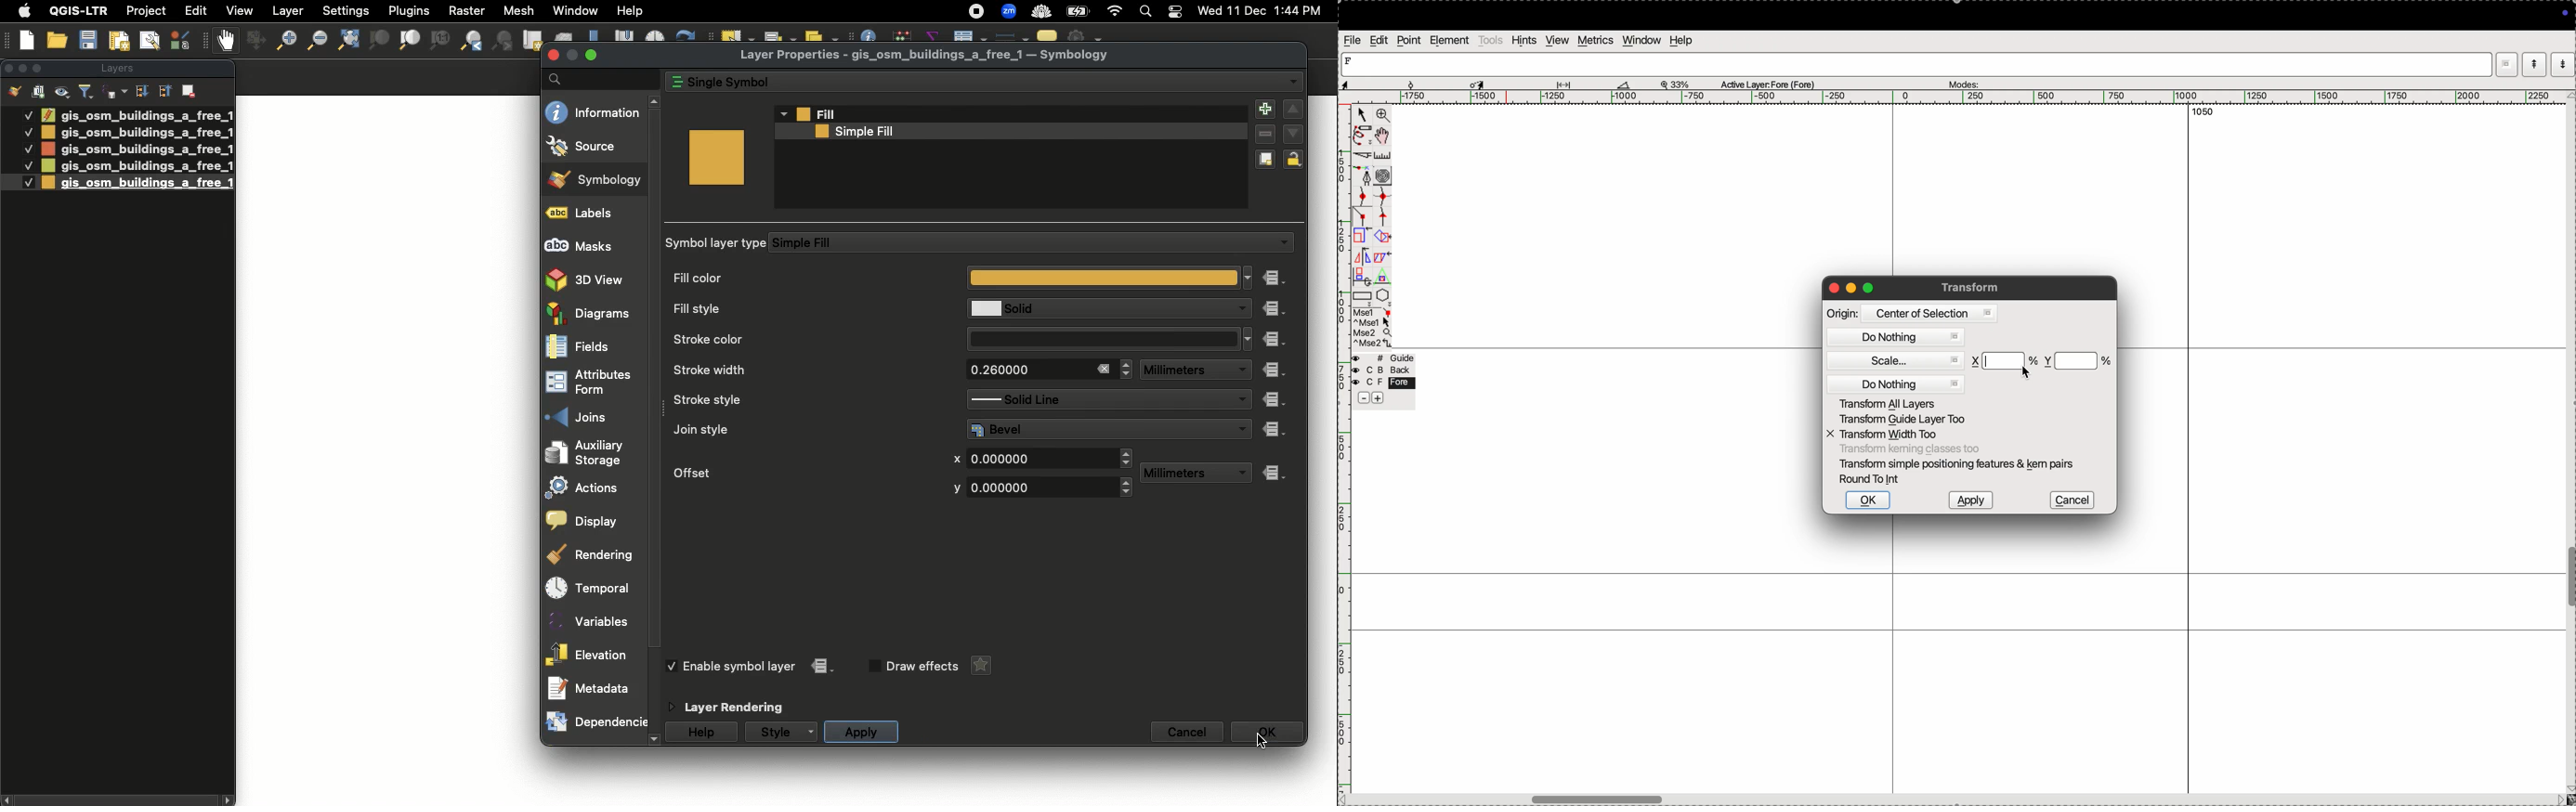  What do you see at coordinates (1525, 41) in the screenshot?
I see `hints` at bounding box center [1525, 41].